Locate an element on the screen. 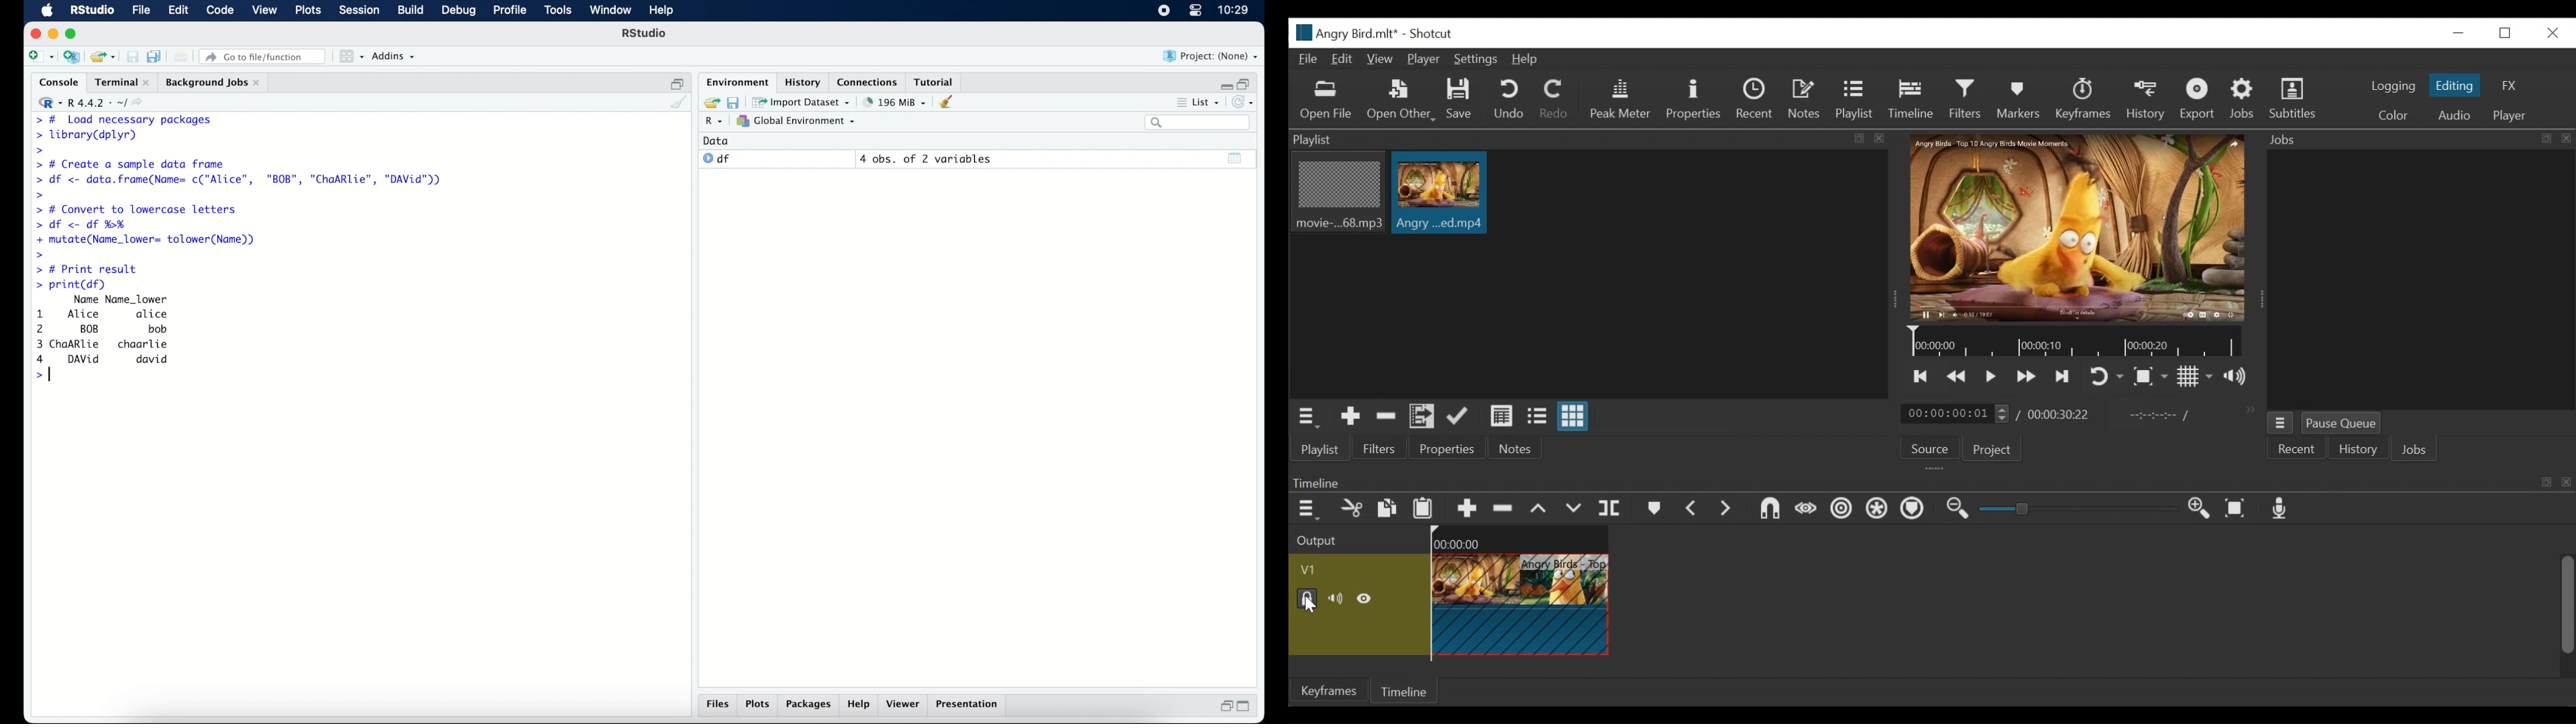 Image resolution: width=2576 pixels, height=728 pixels. R Studio is located at coordinates (645, 35).